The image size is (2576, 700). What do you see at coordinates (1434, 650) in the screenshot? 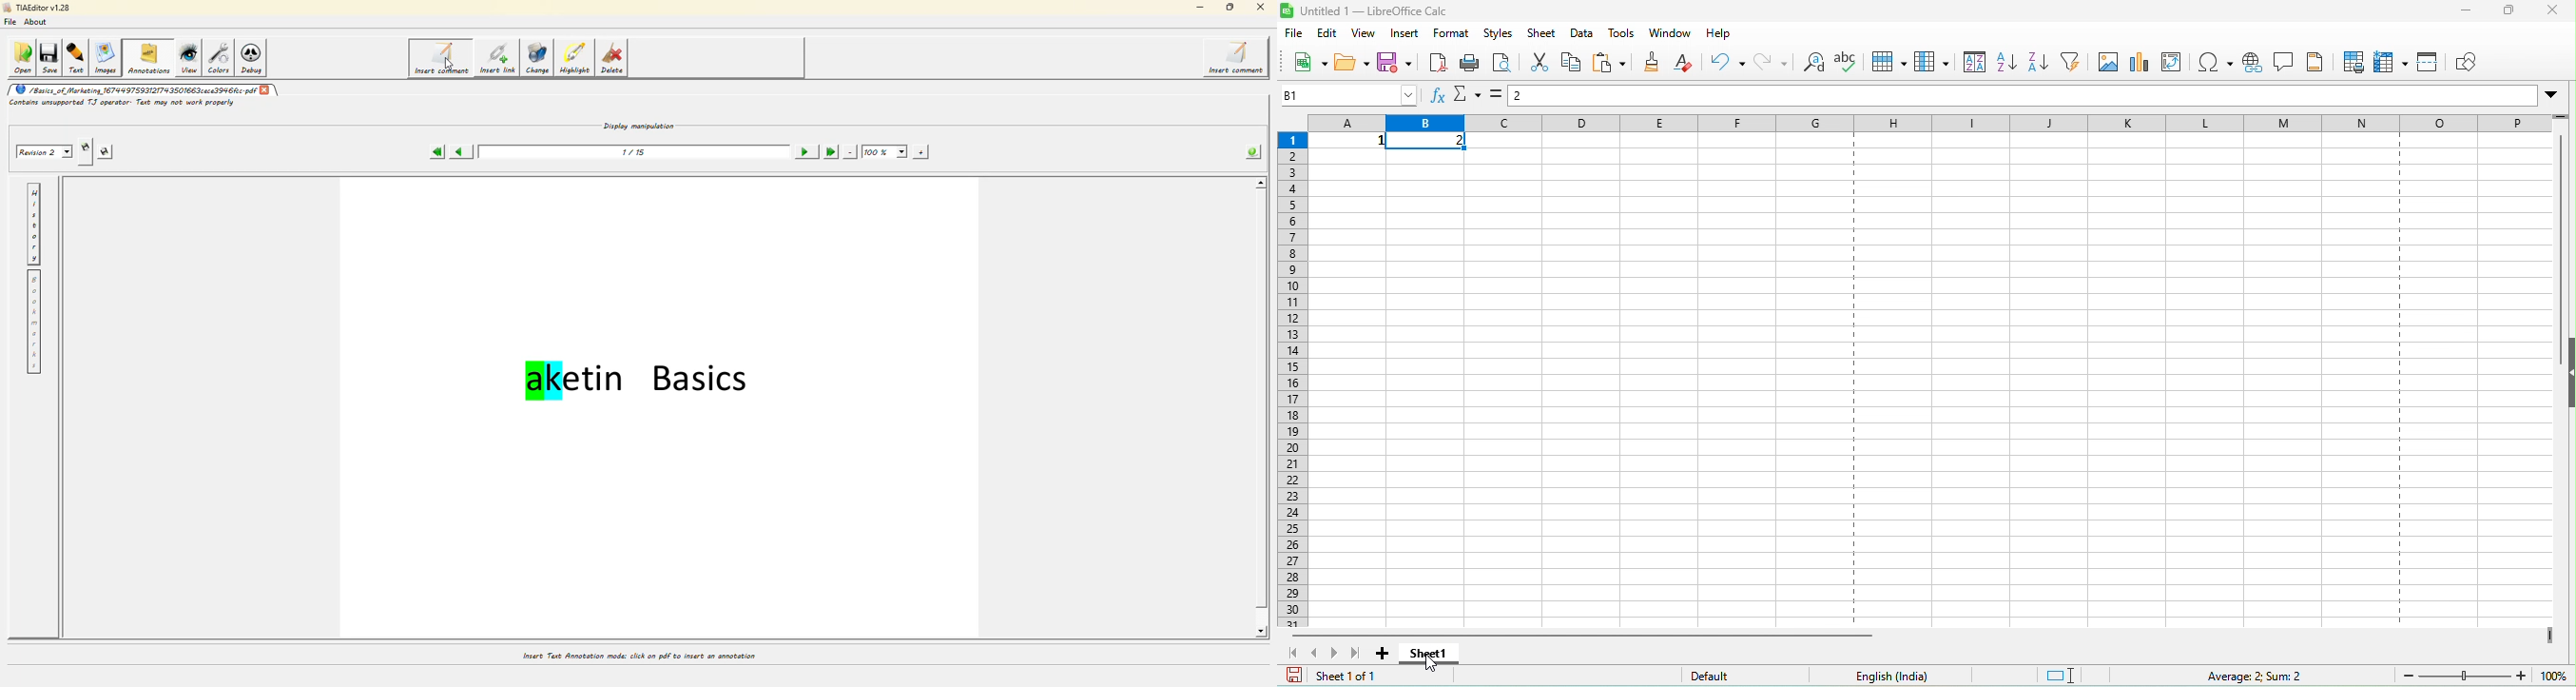
I see `sheet 1` at bounding box center [1434, 650].